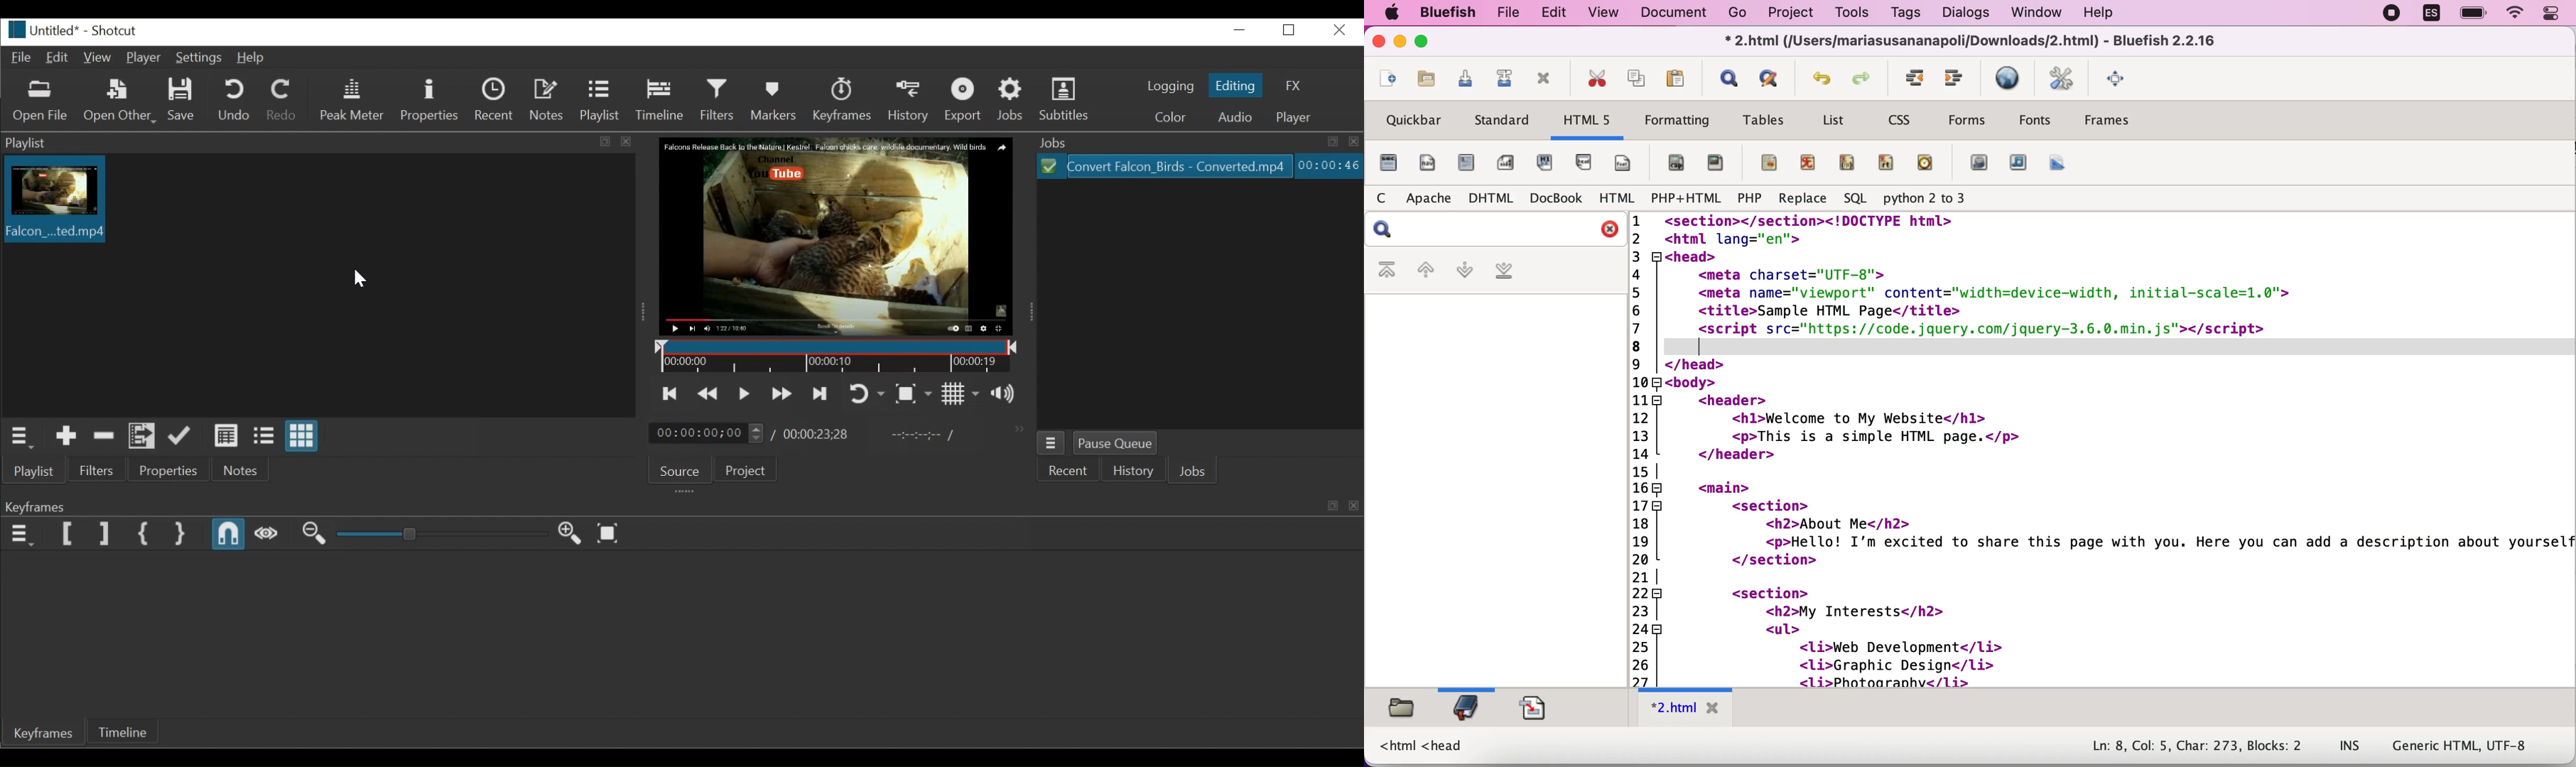  I want to click on Notes, so click(242, 469).